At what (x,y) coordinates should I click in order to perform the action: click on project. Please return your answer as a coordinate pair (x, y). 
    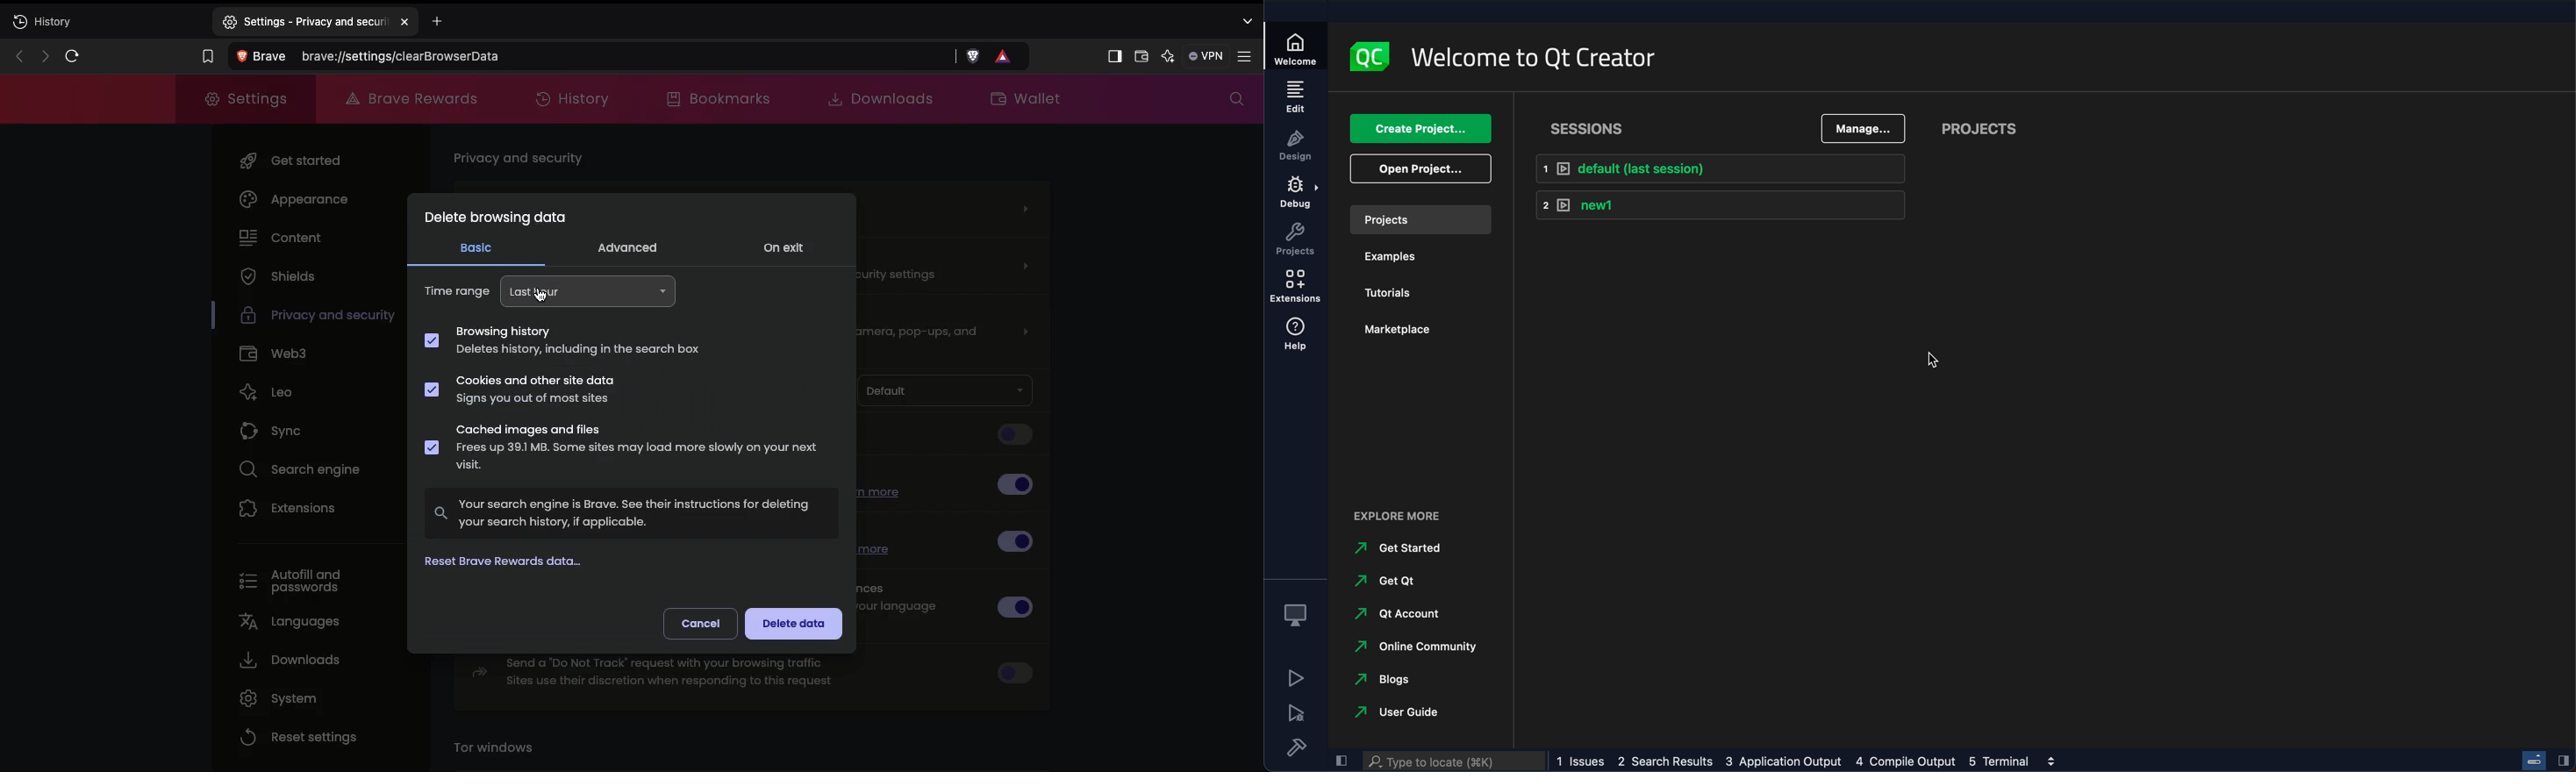
    Looking at the image, I should click on (1422, 219).